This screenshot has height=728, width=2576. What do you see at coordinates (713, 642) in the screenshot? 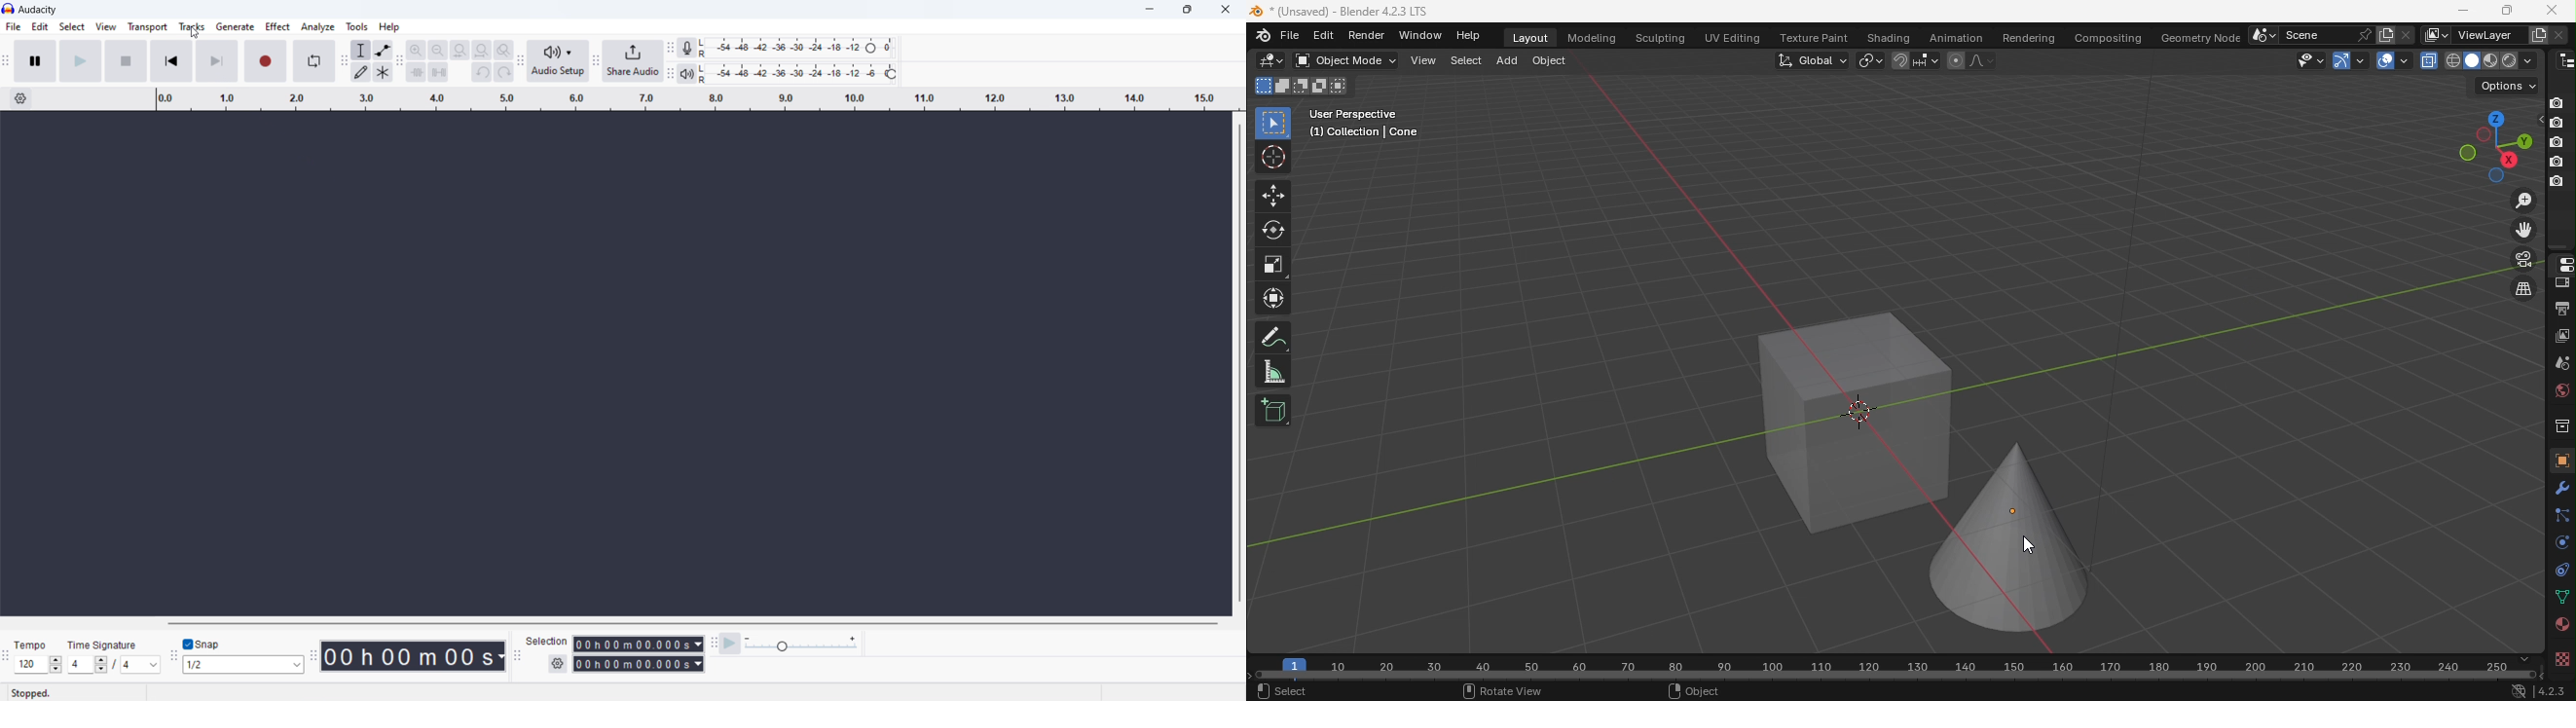
I see `` at bounding box center [713, 642].